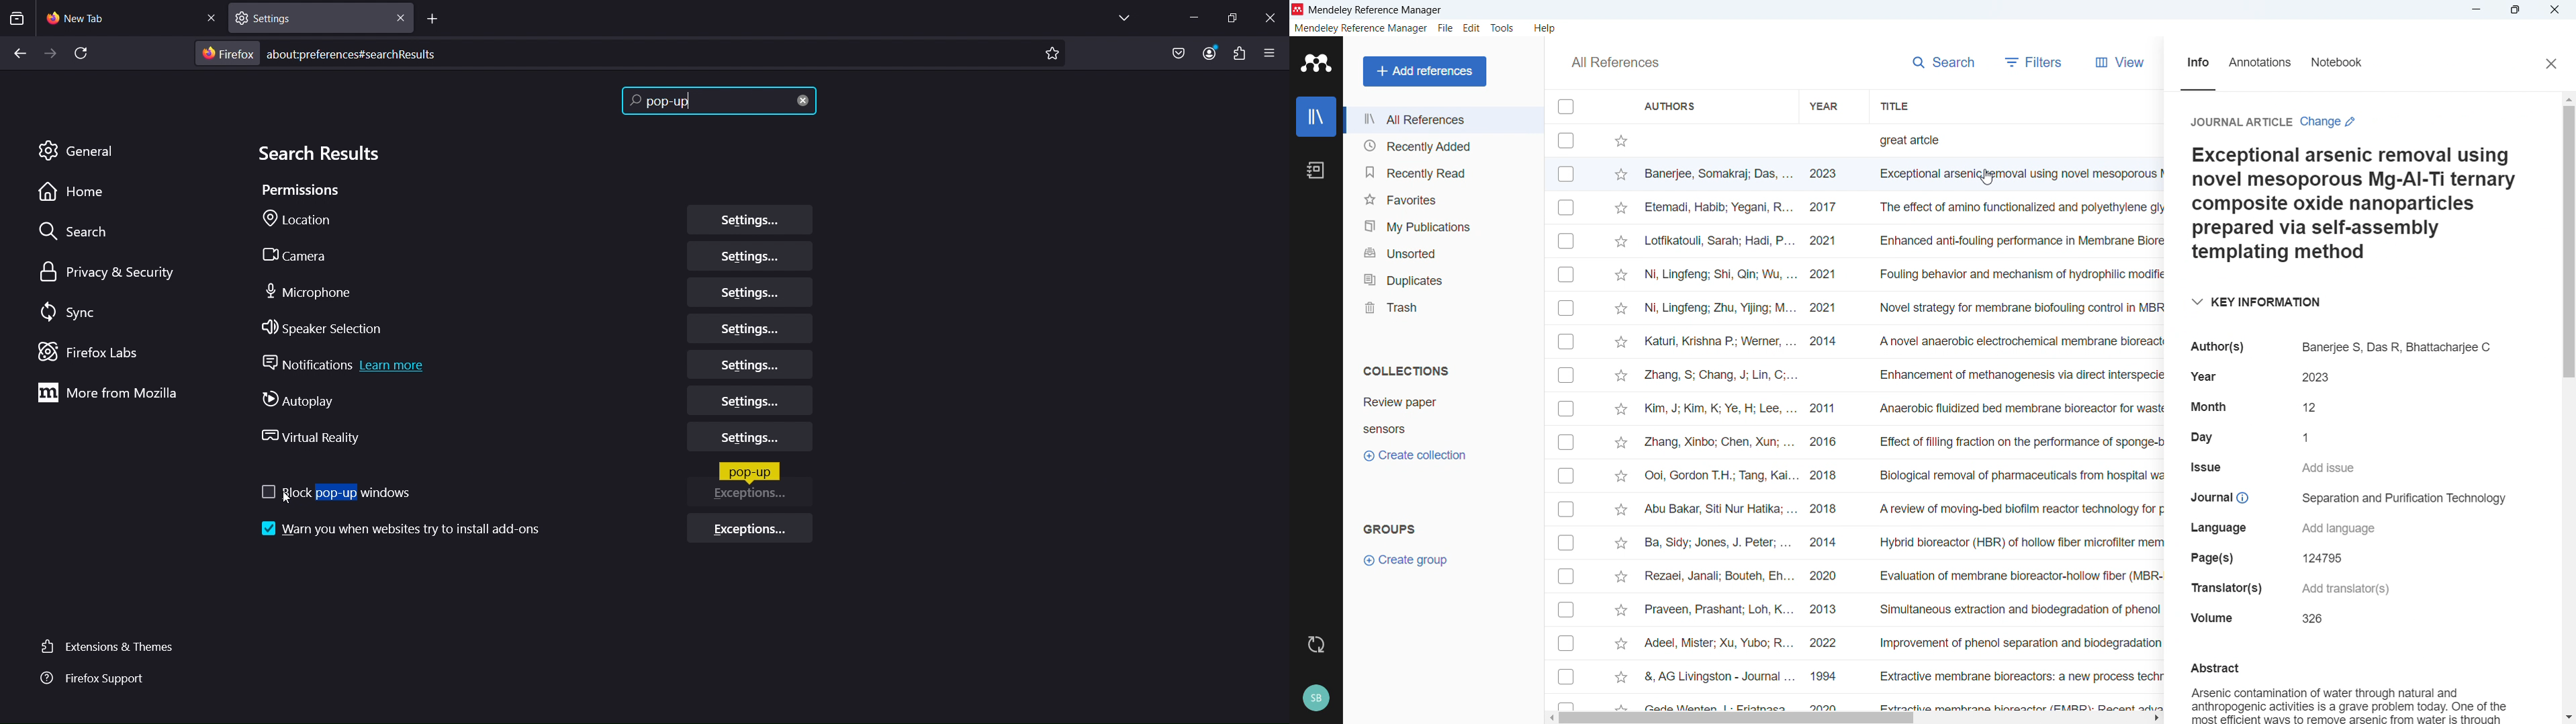 The width and height of the screenshot is (2576, 728). What do you see at coordinates (1298, 9) in the screenshot?
I see `Logo ` at bounding box center [1298, 9].